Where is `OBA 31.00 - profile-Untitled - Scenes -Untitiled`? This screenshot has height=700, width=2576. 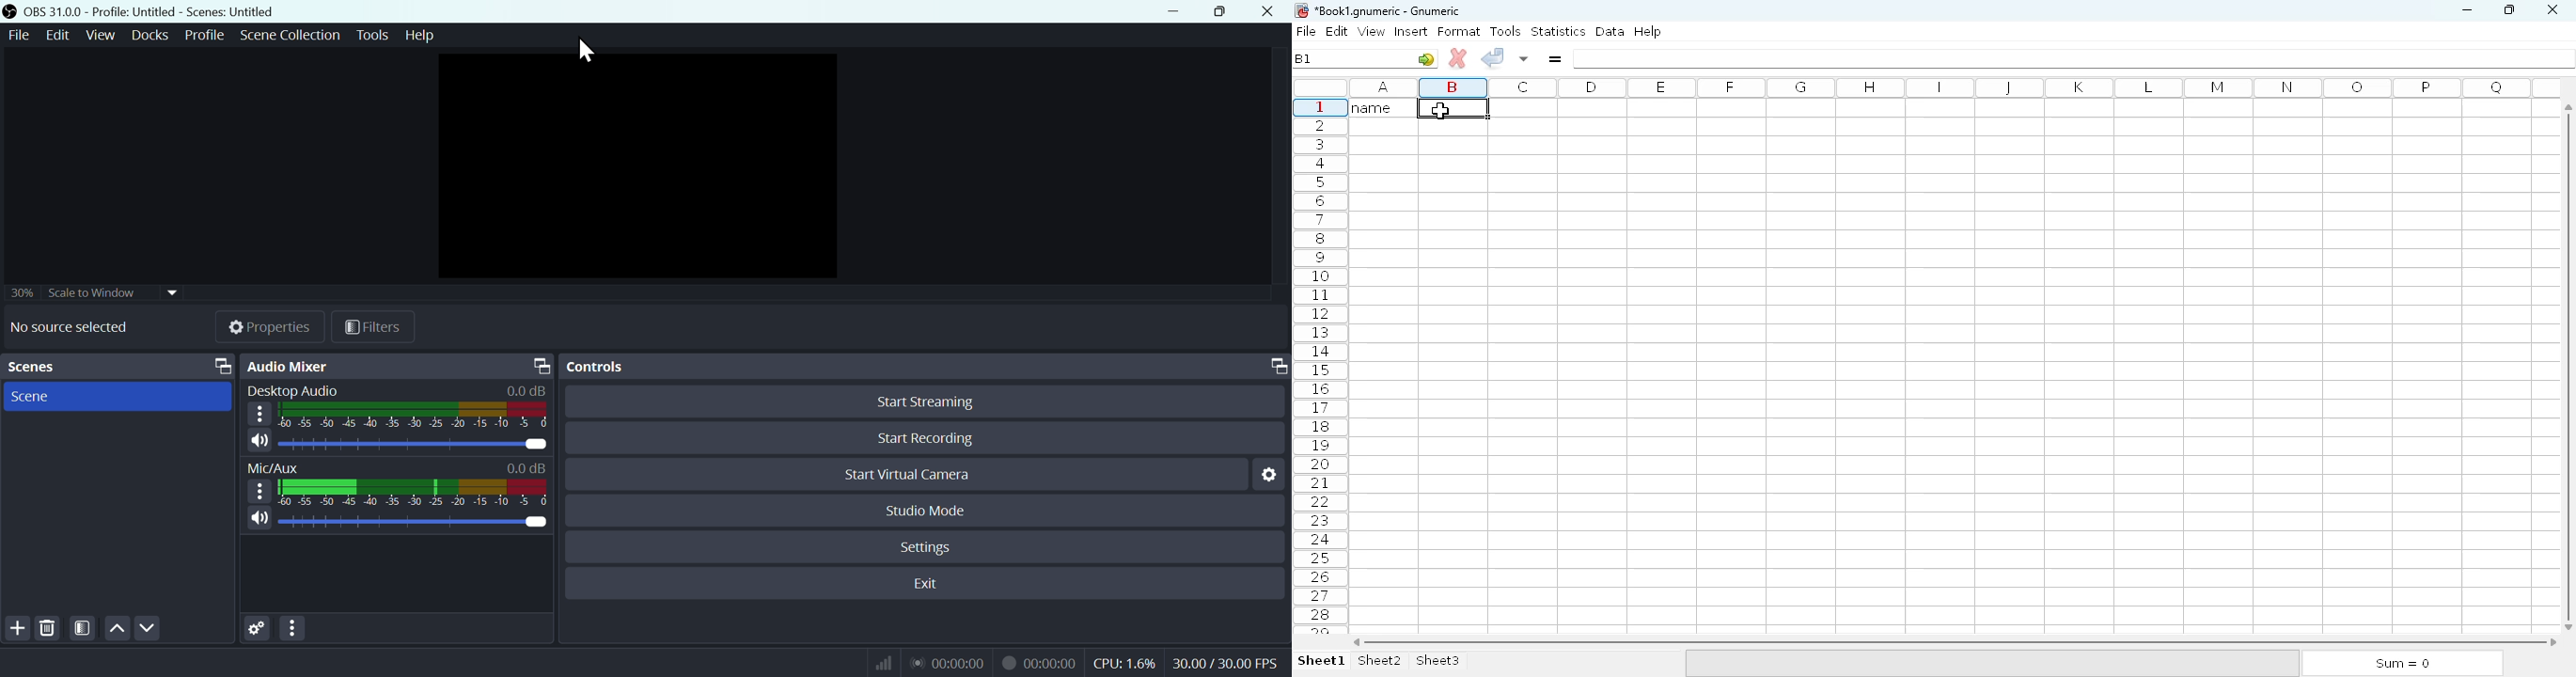
OBA 31.00 - profile-Untitled - Scenes -Untitiled is located at coordinates (171, 11).